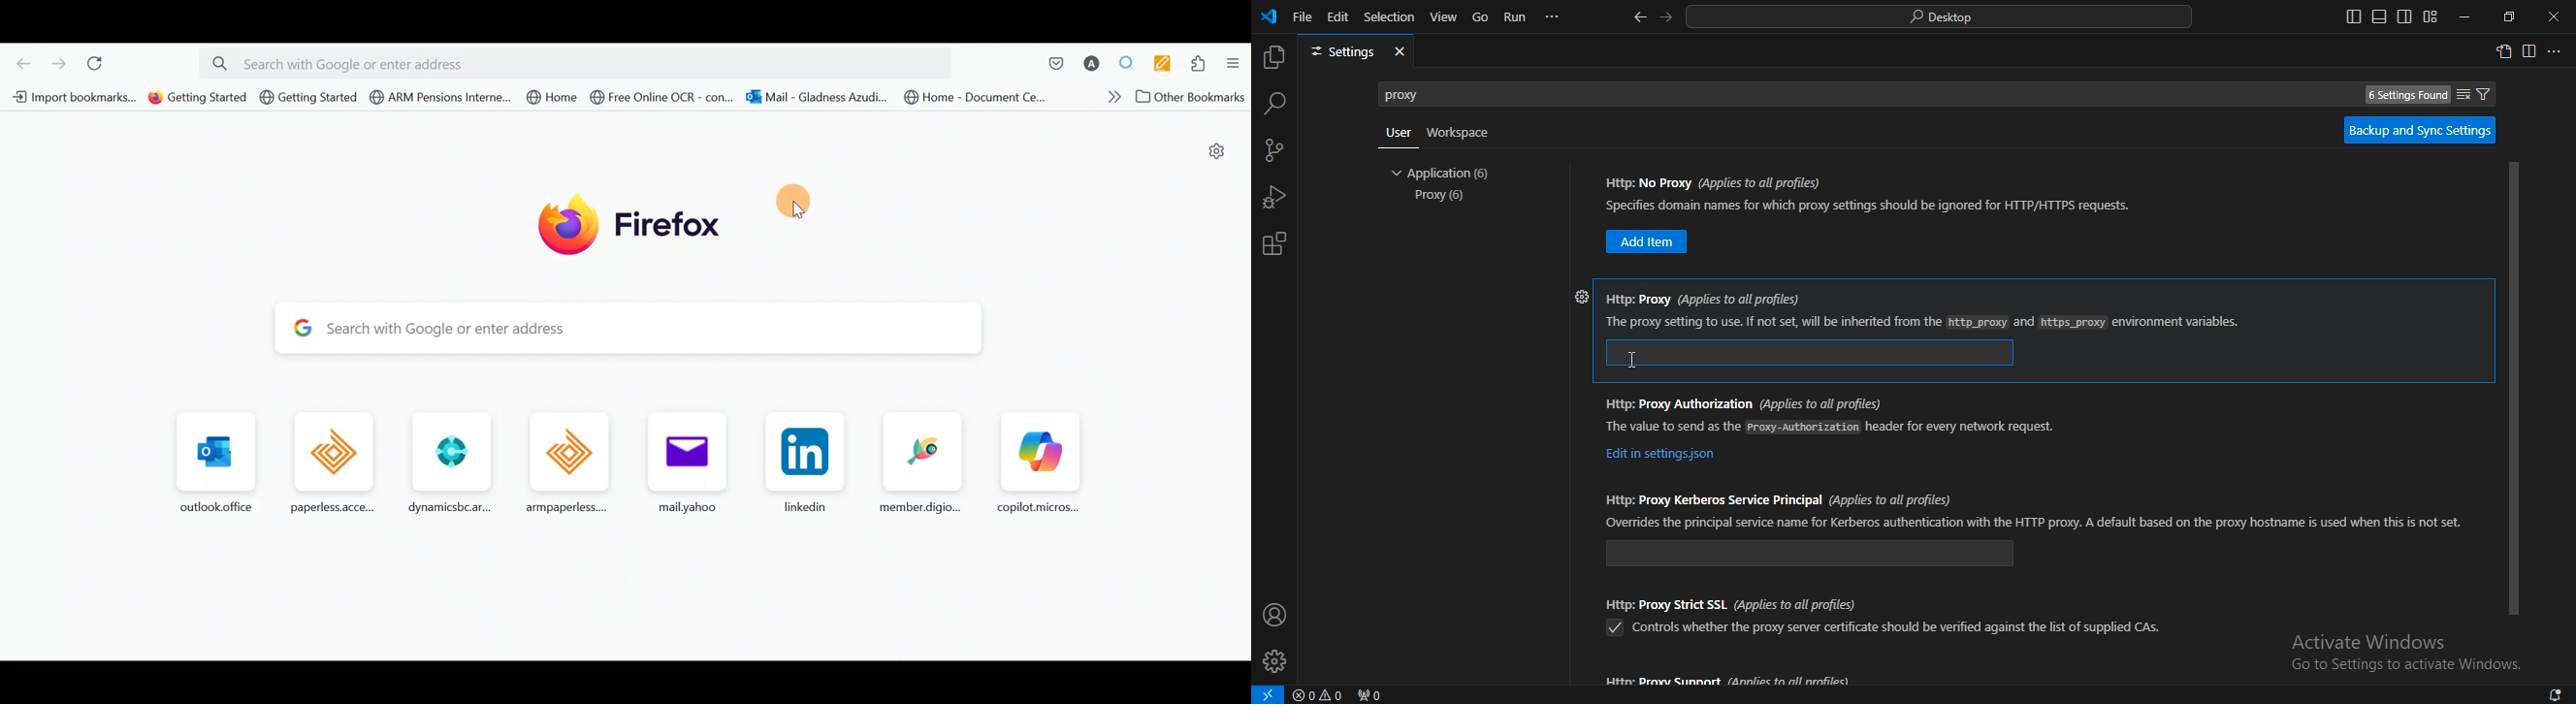 Image resolution: width=2576 pixels, height=728 pixels. Describe the element at coordinates (70, 96) in the screenshot. I see `Bookmark 1` at that location.